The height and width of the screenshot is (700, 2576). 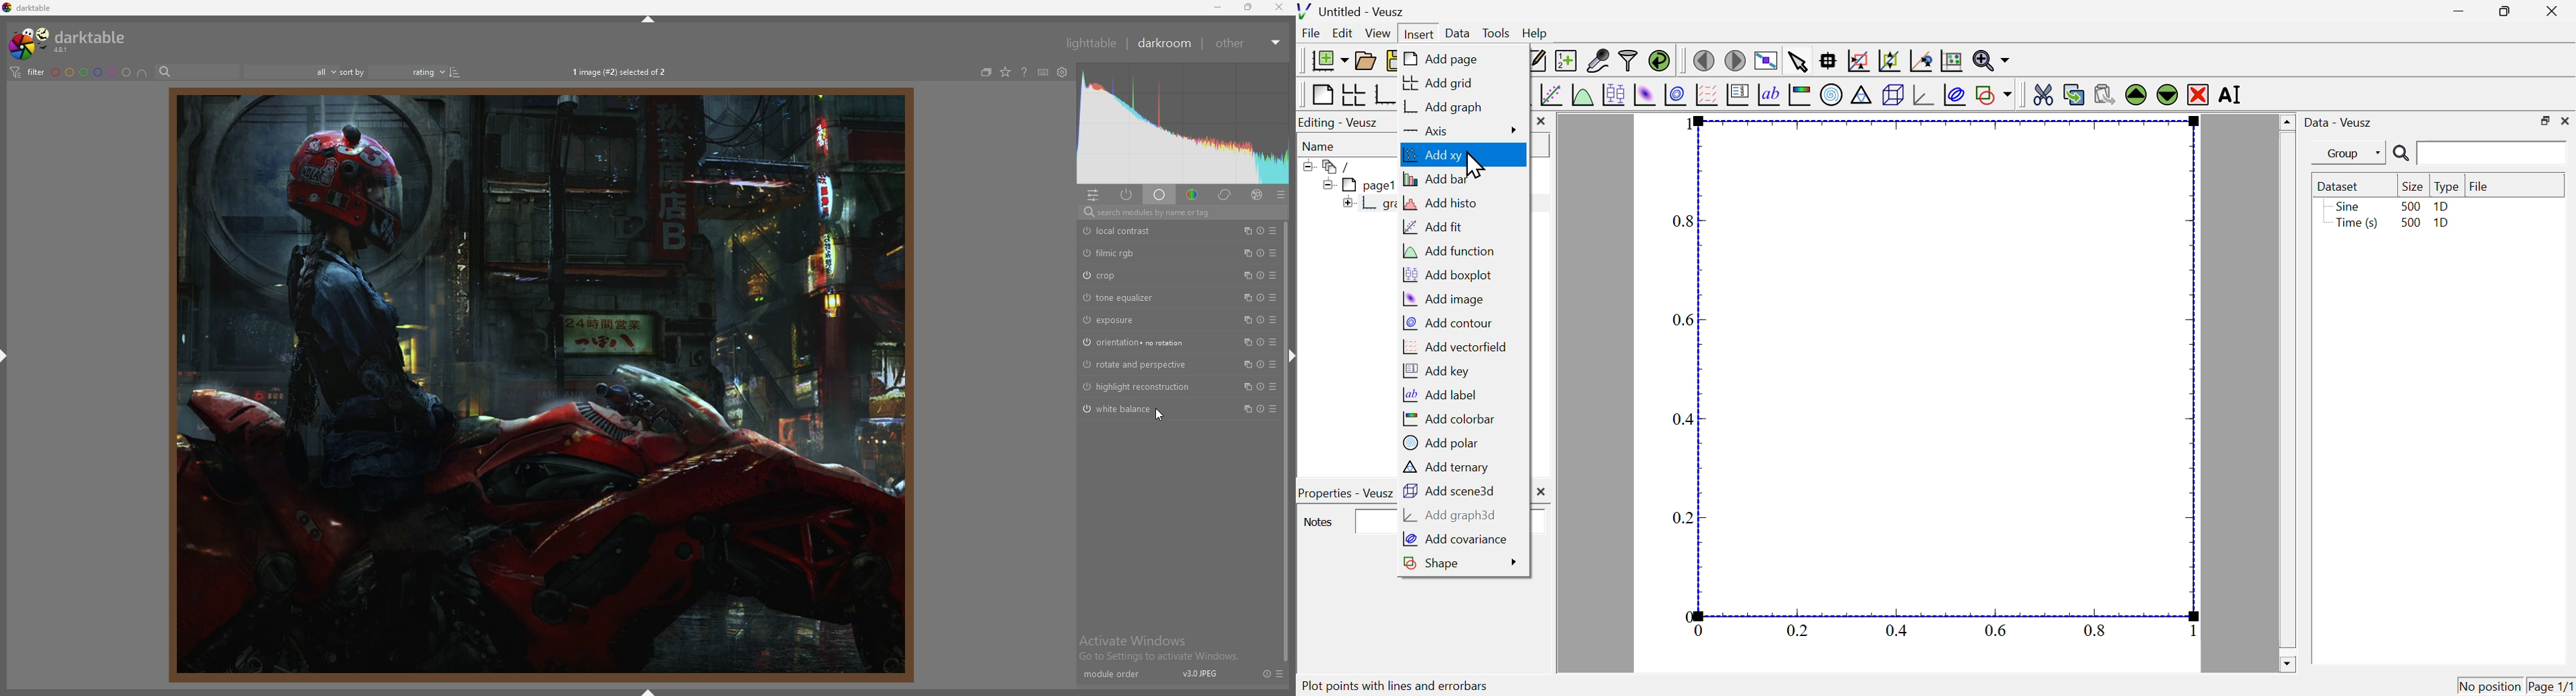 I want to click on reset, so click(x=1267, y=673).